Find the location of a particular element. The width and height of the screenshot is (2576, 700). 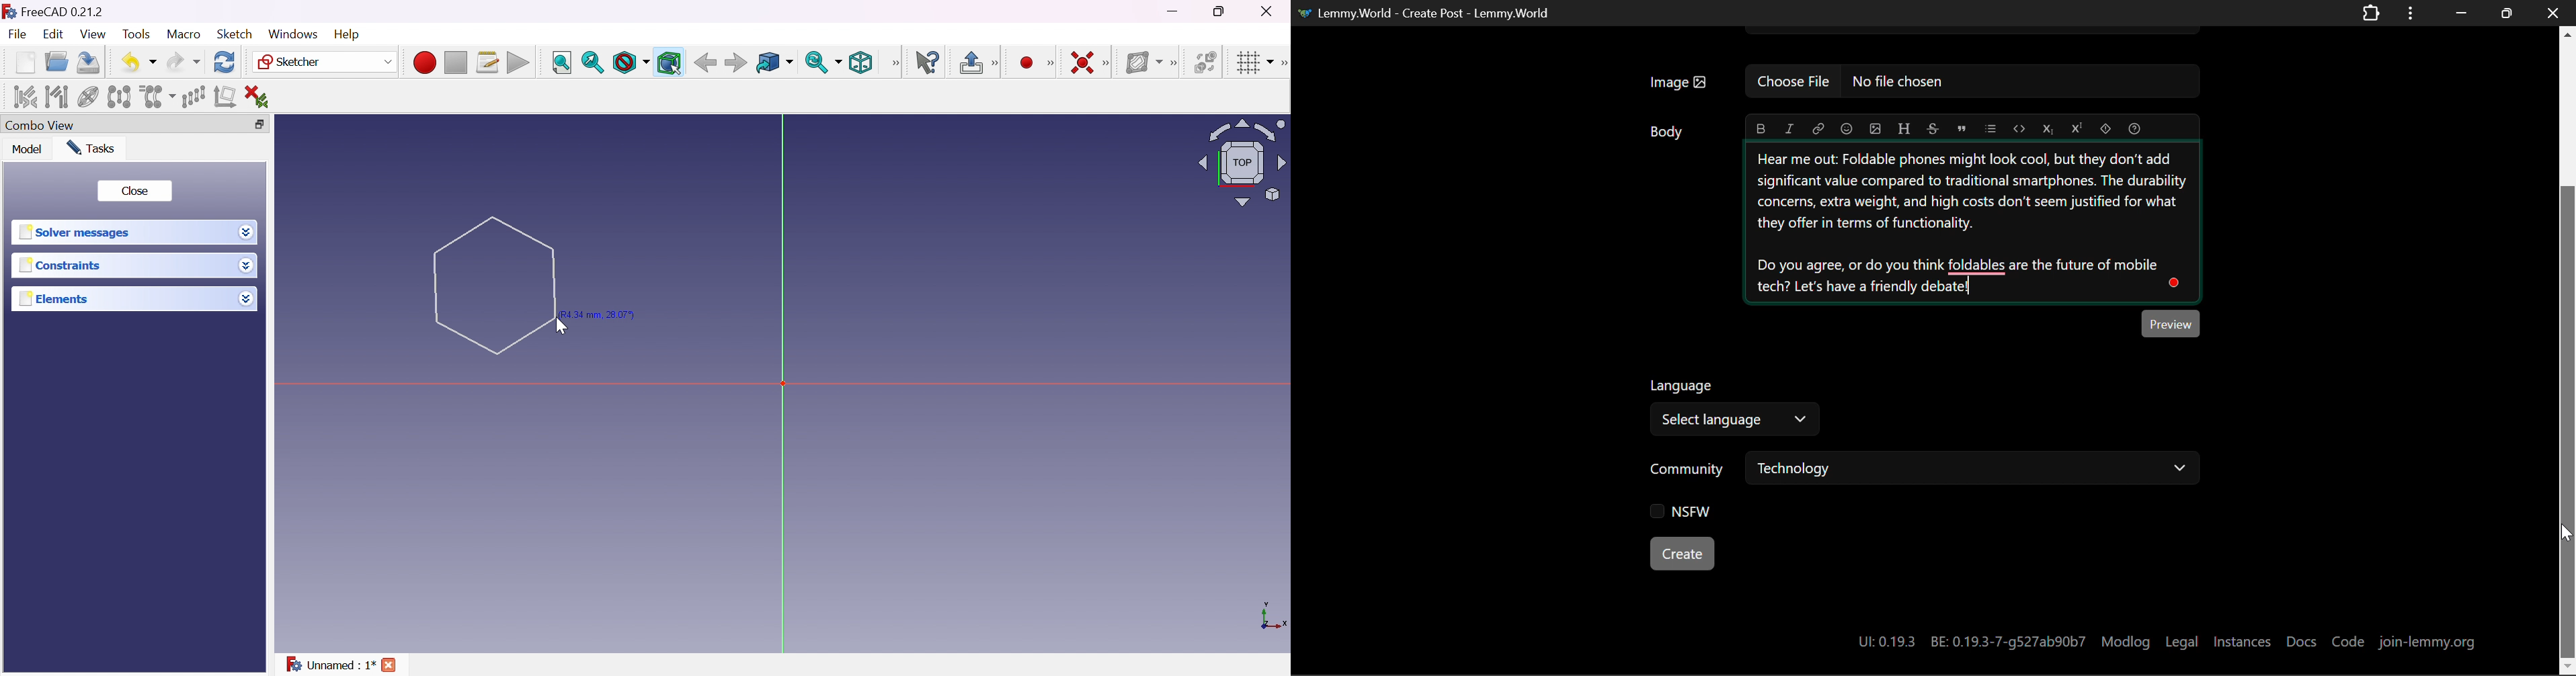

Close is located at coordinates (390, 667).